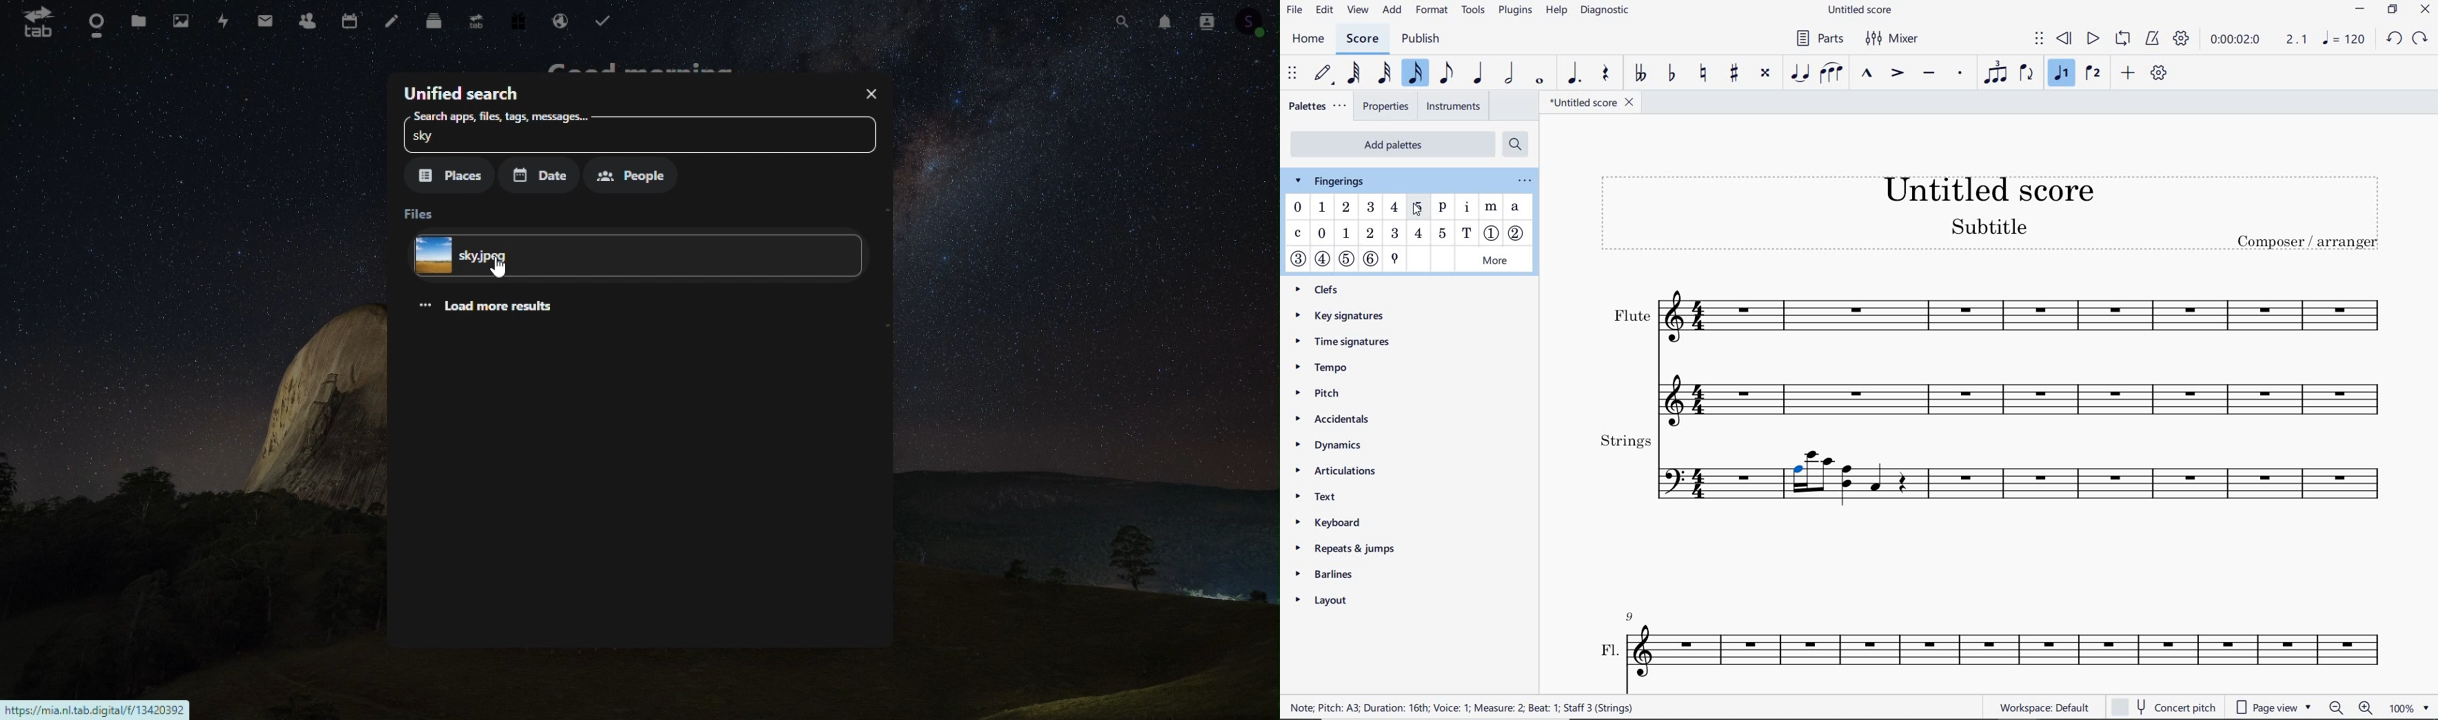 The height and width of the screenshot is (728, 2464). What do you see at coordinates (1443, 209) in the screenshot?
I see `RH GUITAR FINGERING P` at bounding box center [1443, 209].